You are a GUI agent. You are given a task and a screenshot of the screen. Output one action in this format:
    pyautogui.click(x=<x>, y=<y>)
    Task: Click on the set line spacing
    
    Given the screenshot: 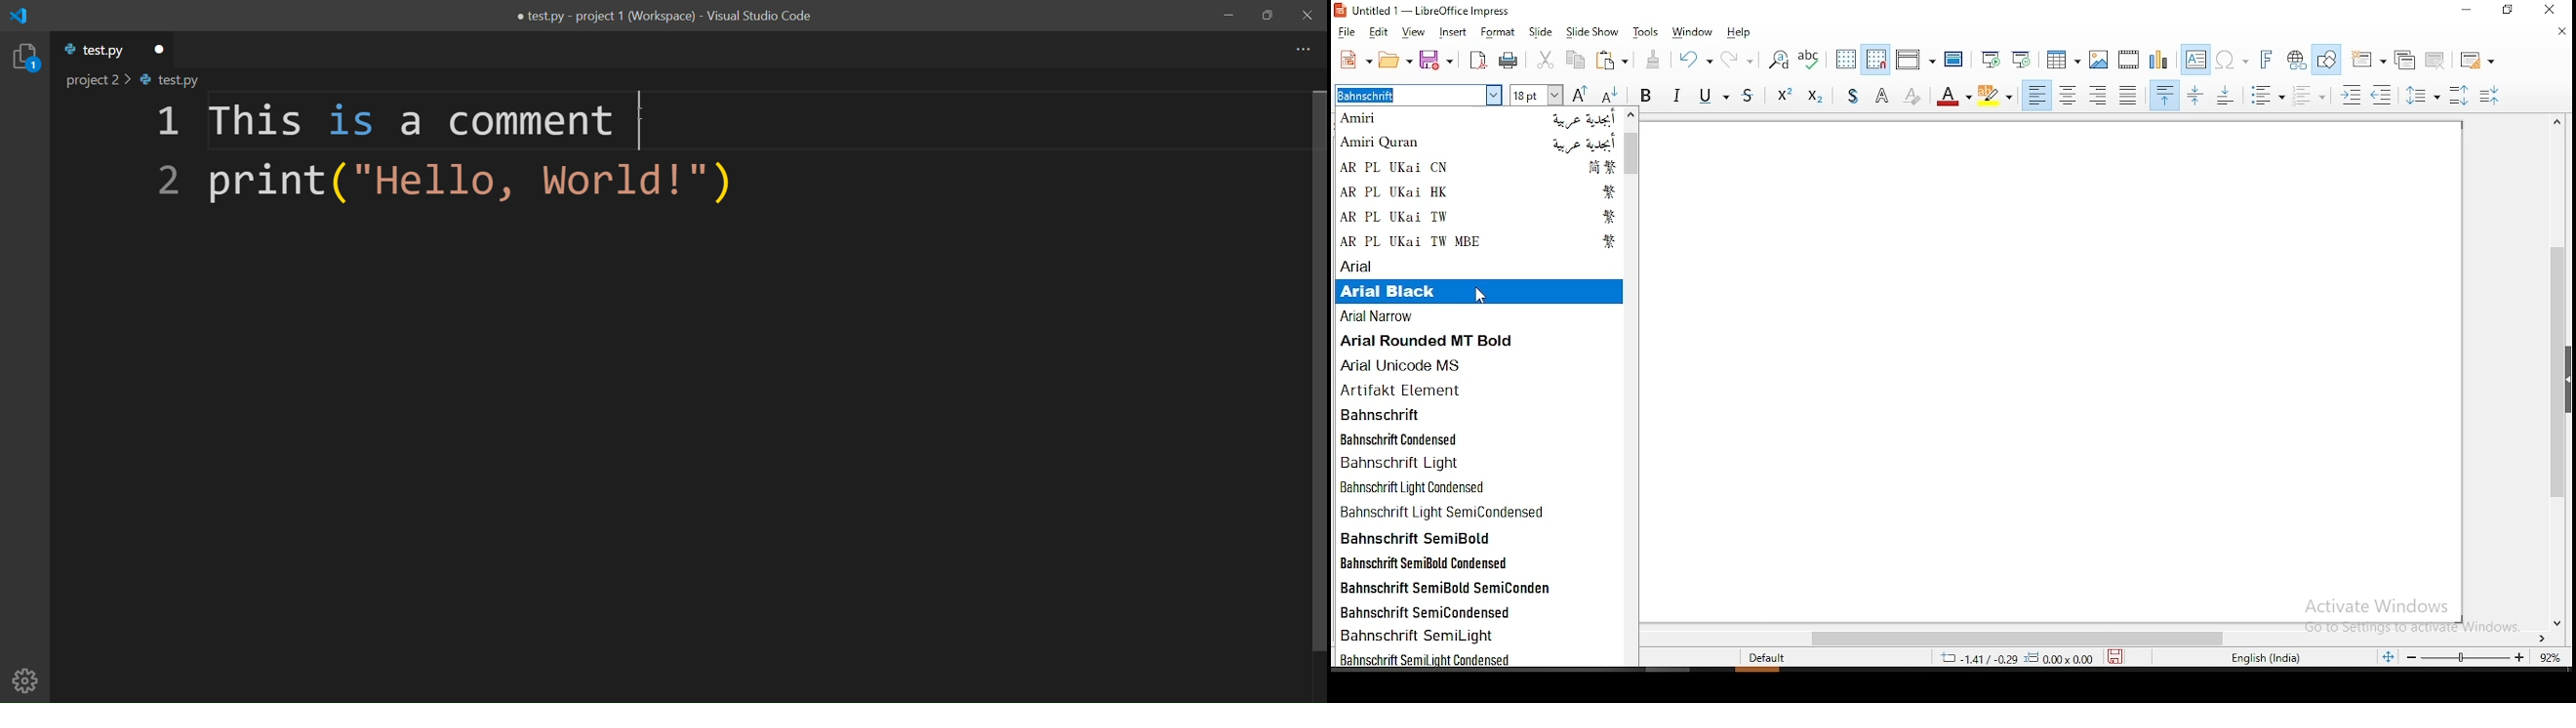 What is the action you would take?
    pyautogui.click(x=2423, y=93)
    